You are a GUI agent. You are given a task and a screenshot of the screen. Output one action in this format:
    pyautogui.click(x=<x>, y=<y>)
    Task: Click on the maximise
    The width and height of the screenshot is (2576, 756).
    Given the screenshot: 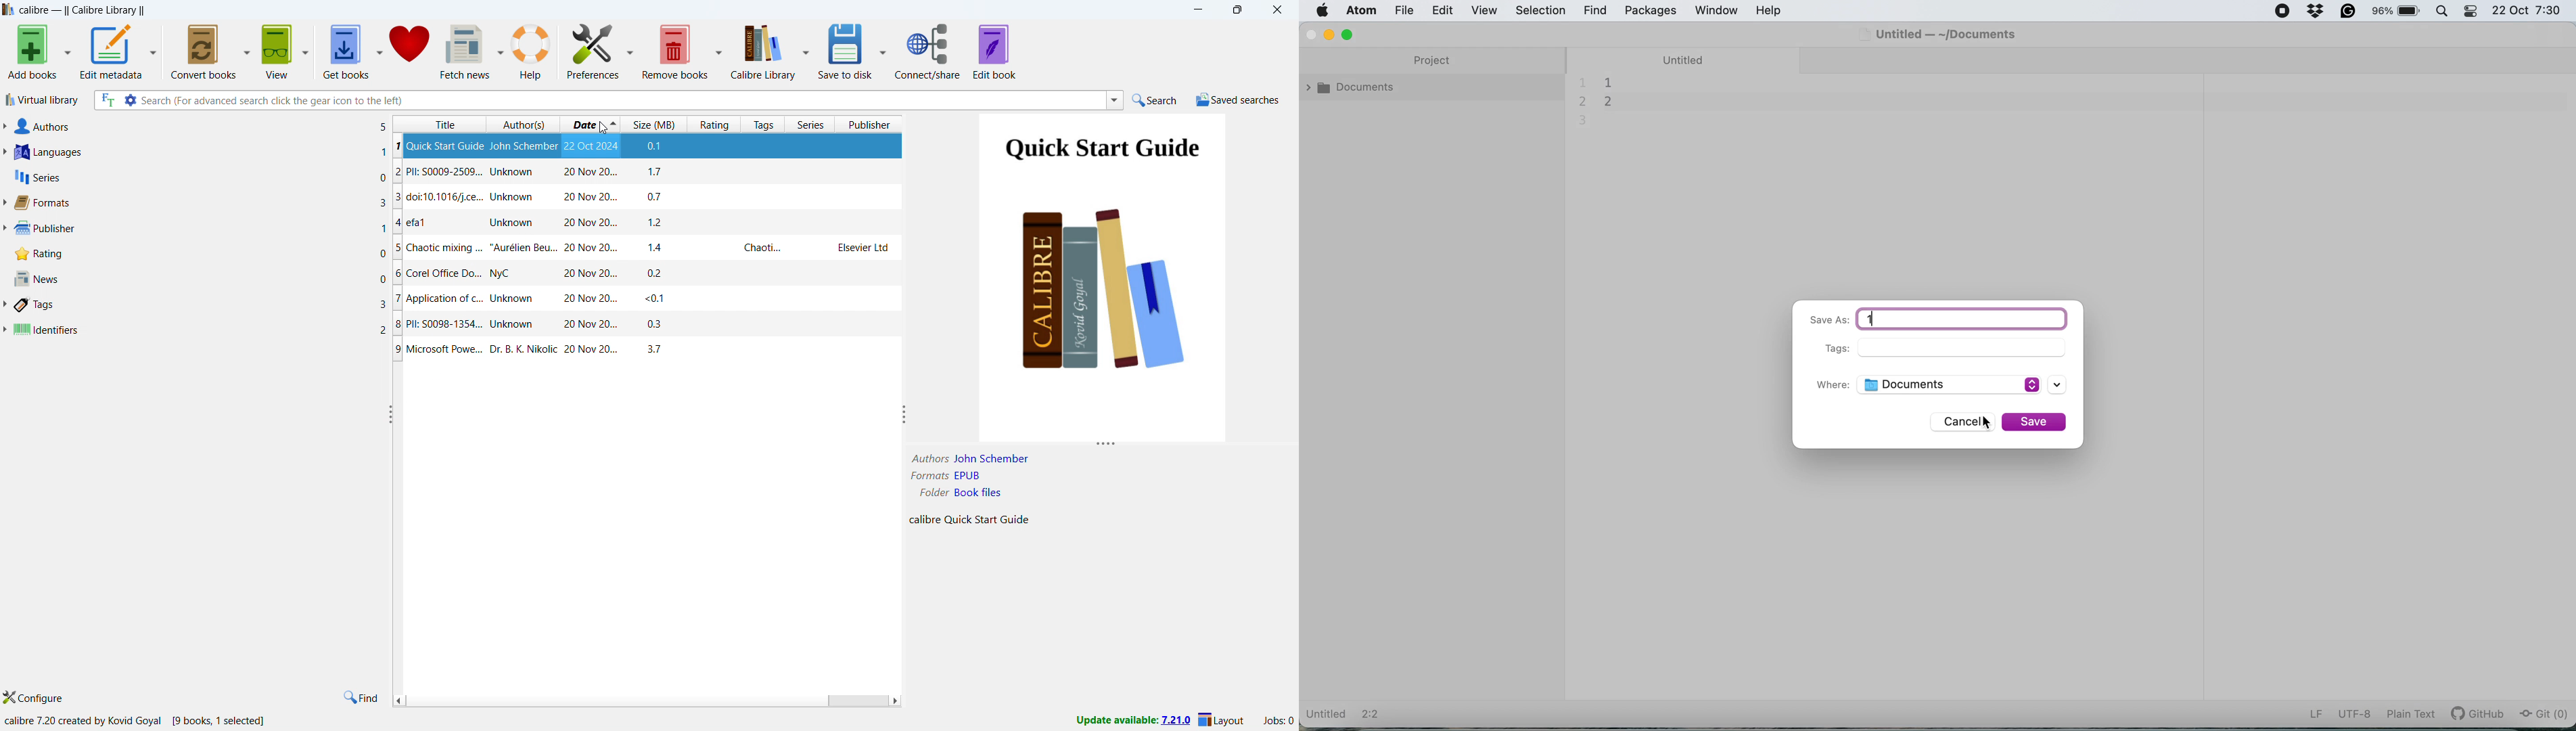 What is the action you would take?
    pyautogui.click(x=1351, y=35)
    